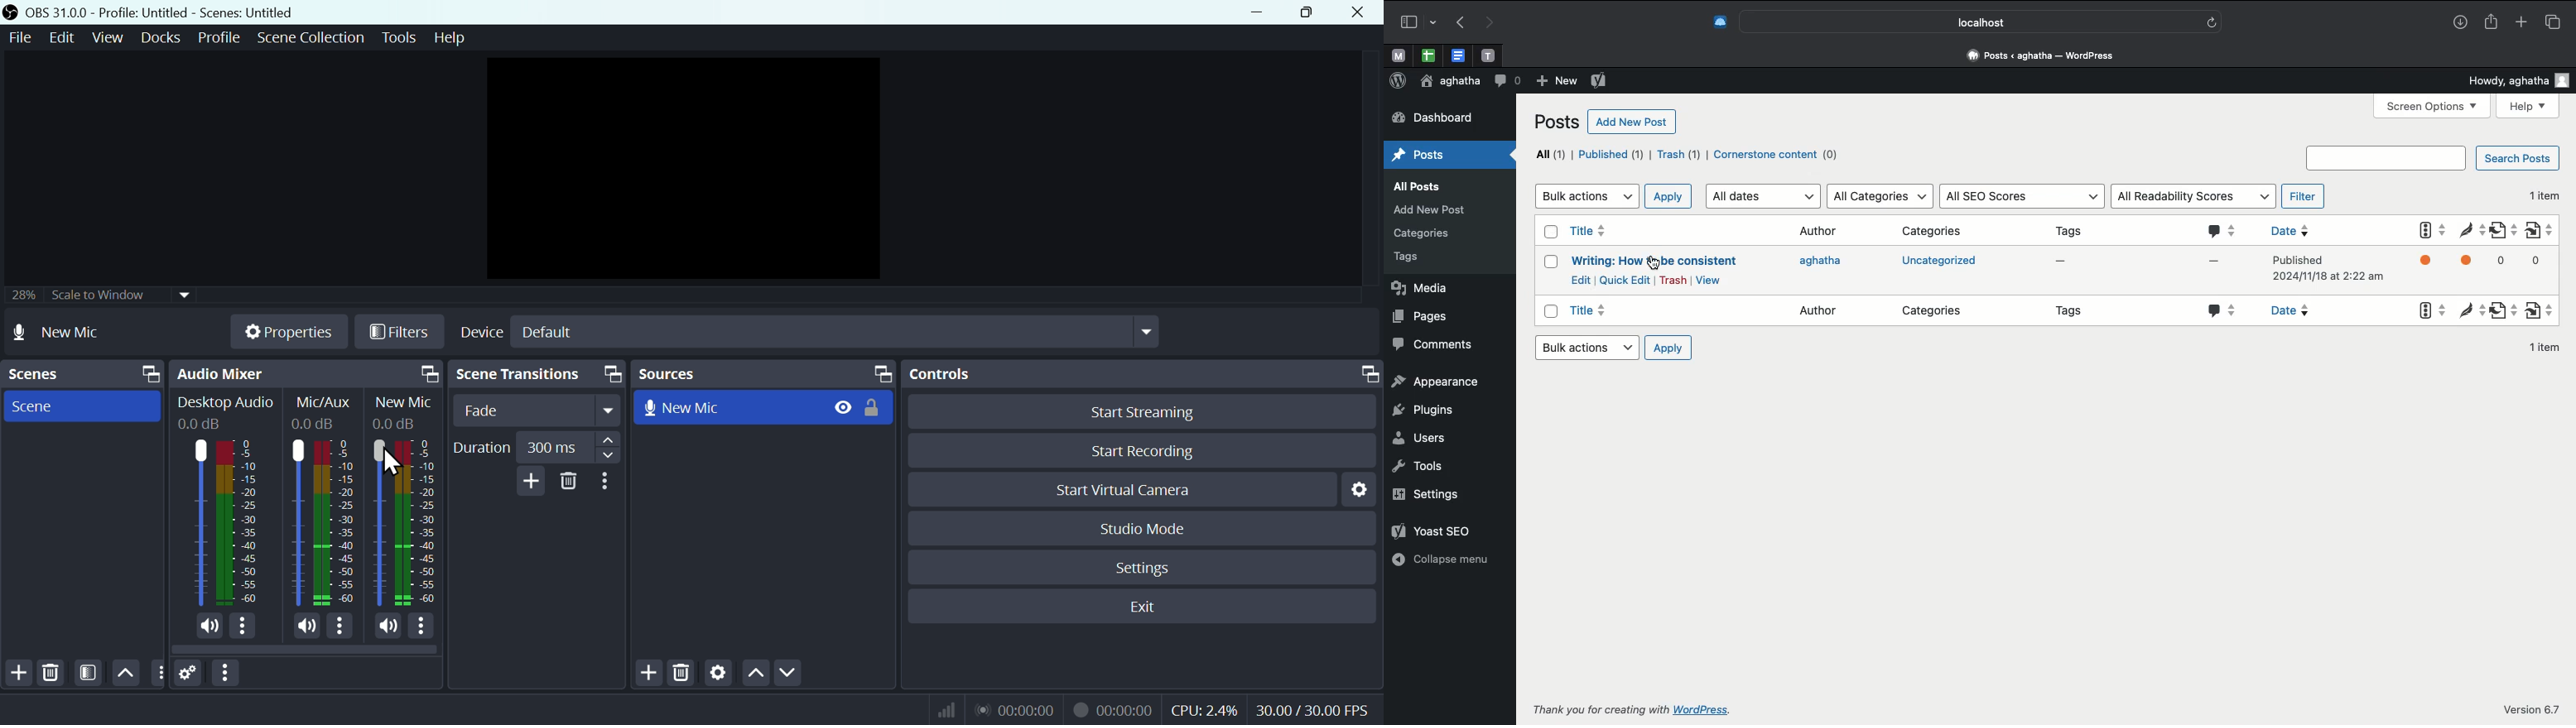  I want to click on Live Status, so click(1014, 708).